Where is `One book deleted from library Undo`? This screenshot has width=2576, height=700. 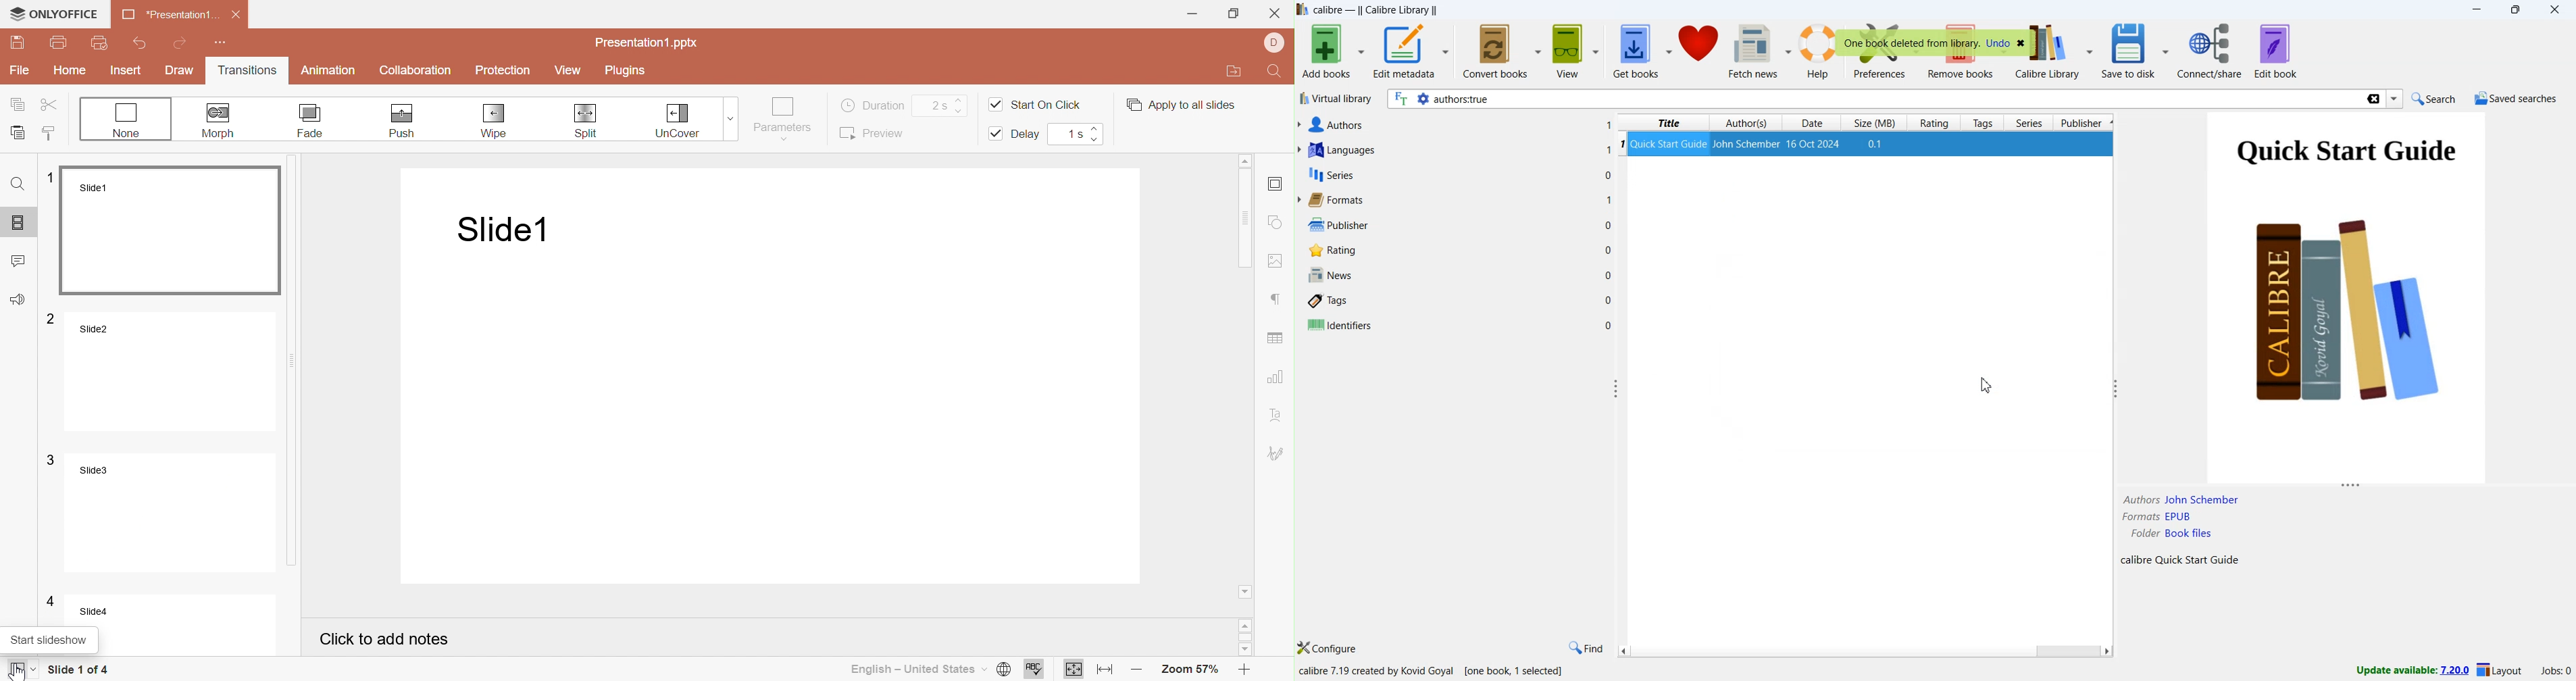 One book deleted from library Undo is located at coordinates (1998, 44).